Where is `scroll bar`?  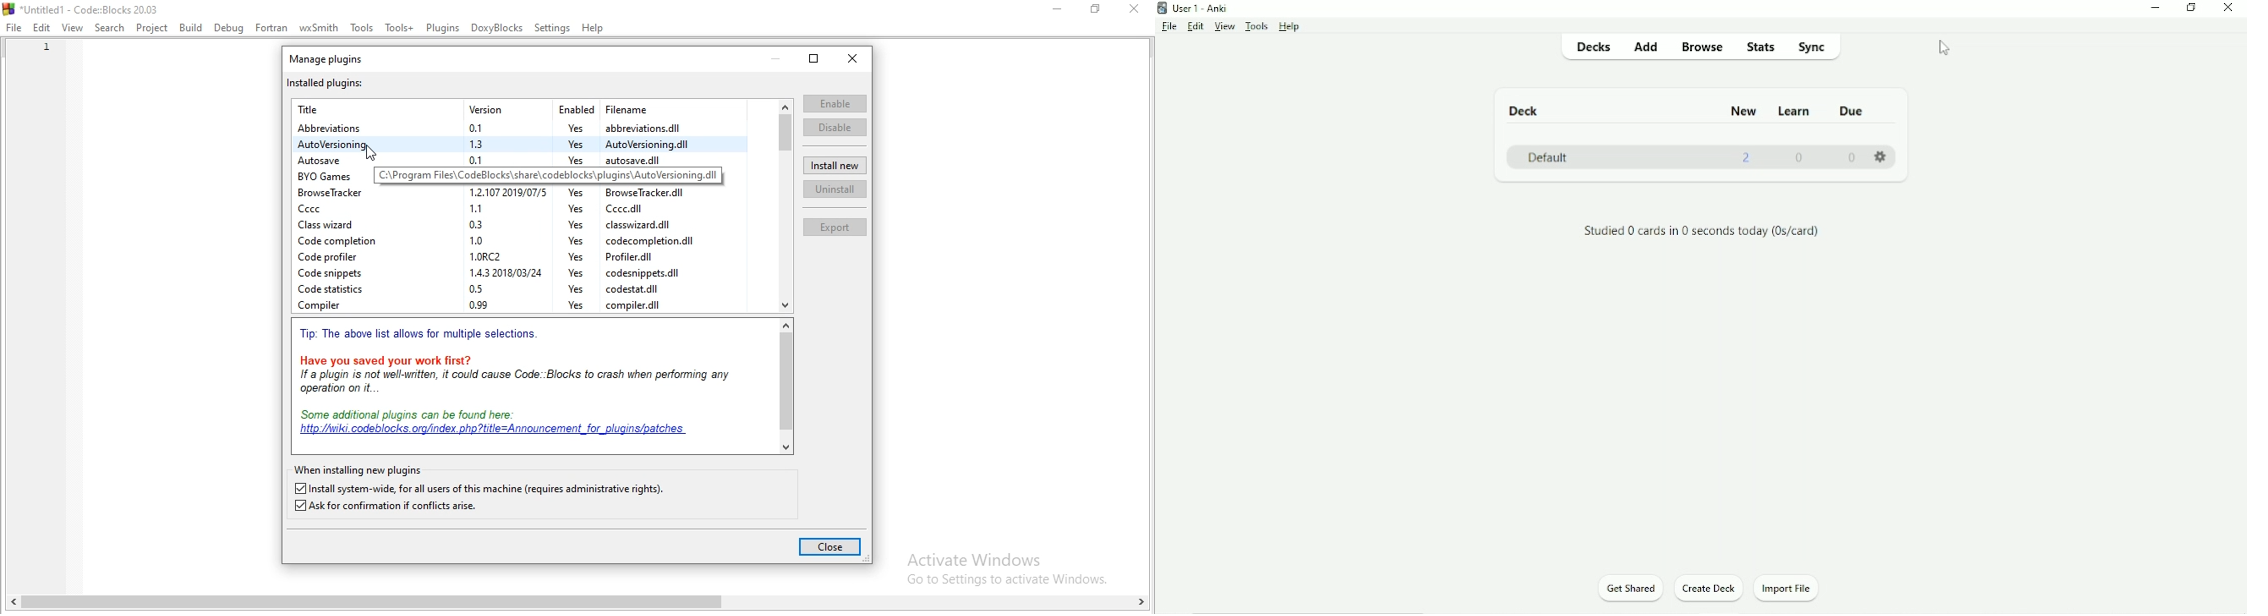
scroll bar is located at coordinates (784, 385).